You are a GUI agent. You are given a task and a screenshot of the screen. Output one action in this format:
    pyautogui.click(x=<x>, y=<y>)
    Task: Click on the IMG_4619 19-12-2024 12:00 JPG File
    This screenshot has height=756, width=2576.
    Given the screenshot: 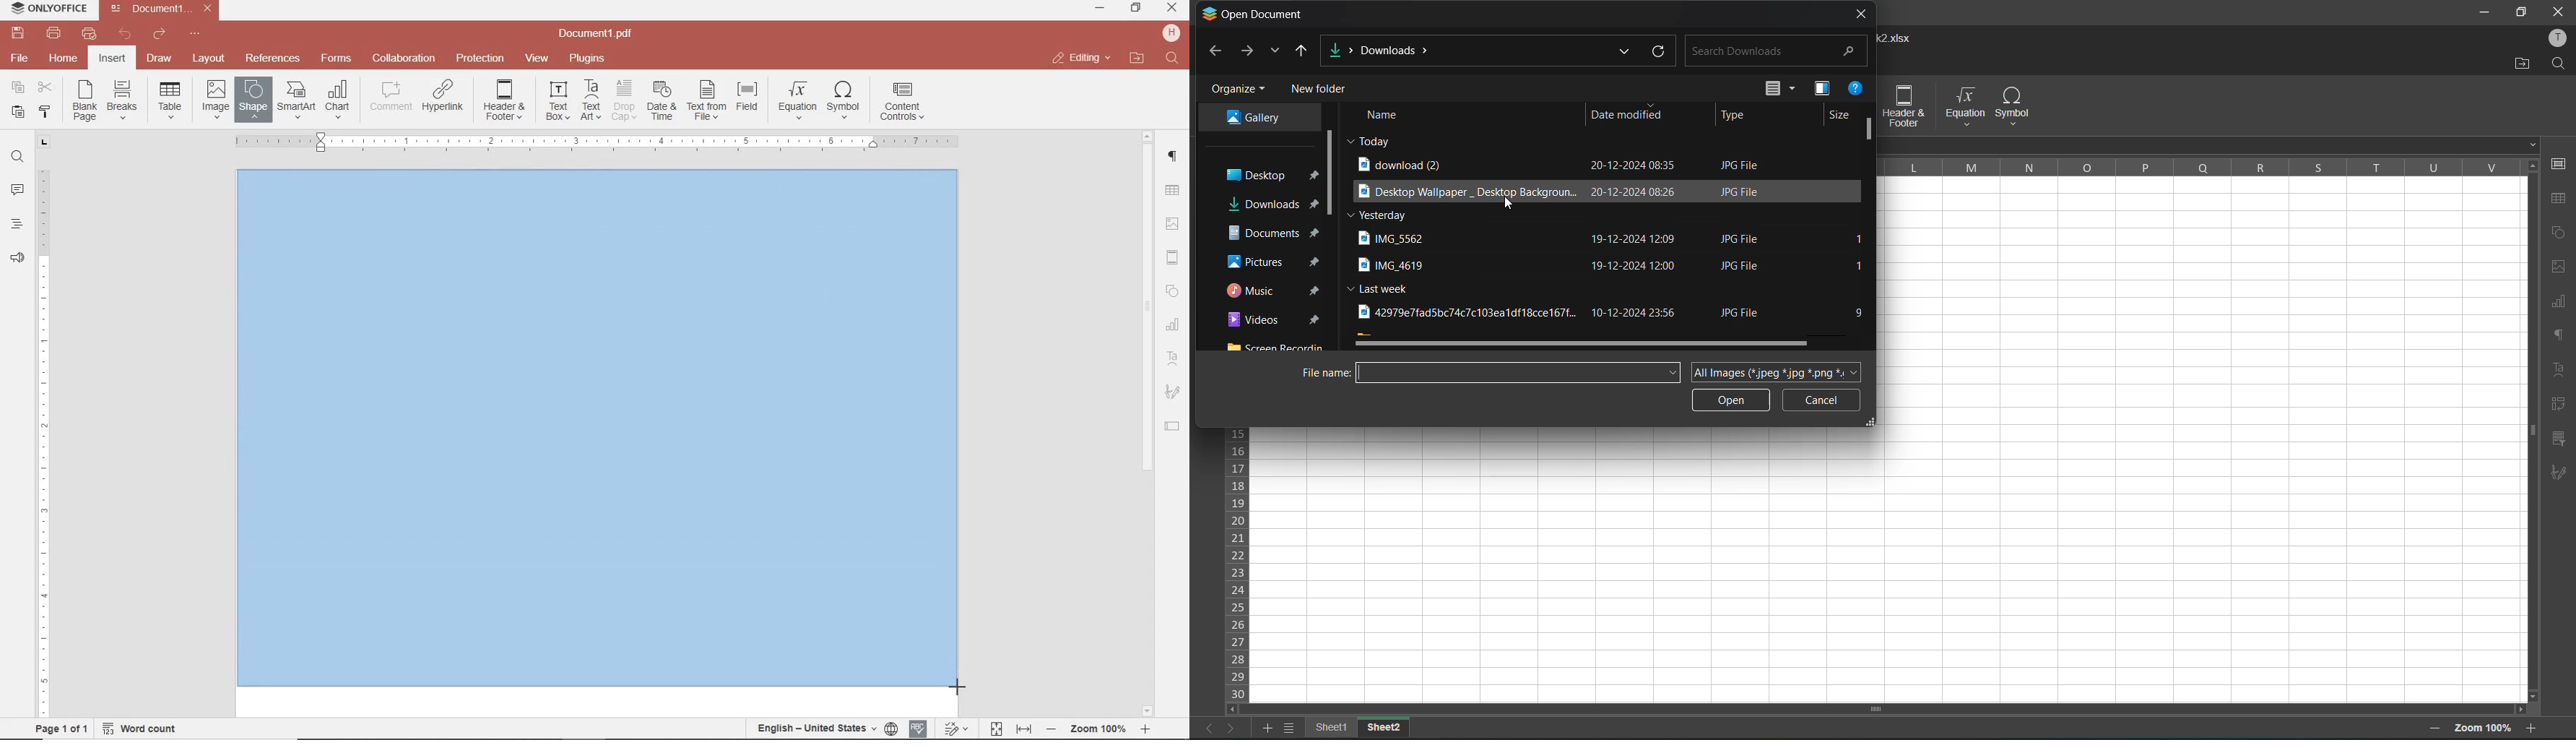 What is the action you would take?
    pyautogui.click(x=1575, y=266)
    